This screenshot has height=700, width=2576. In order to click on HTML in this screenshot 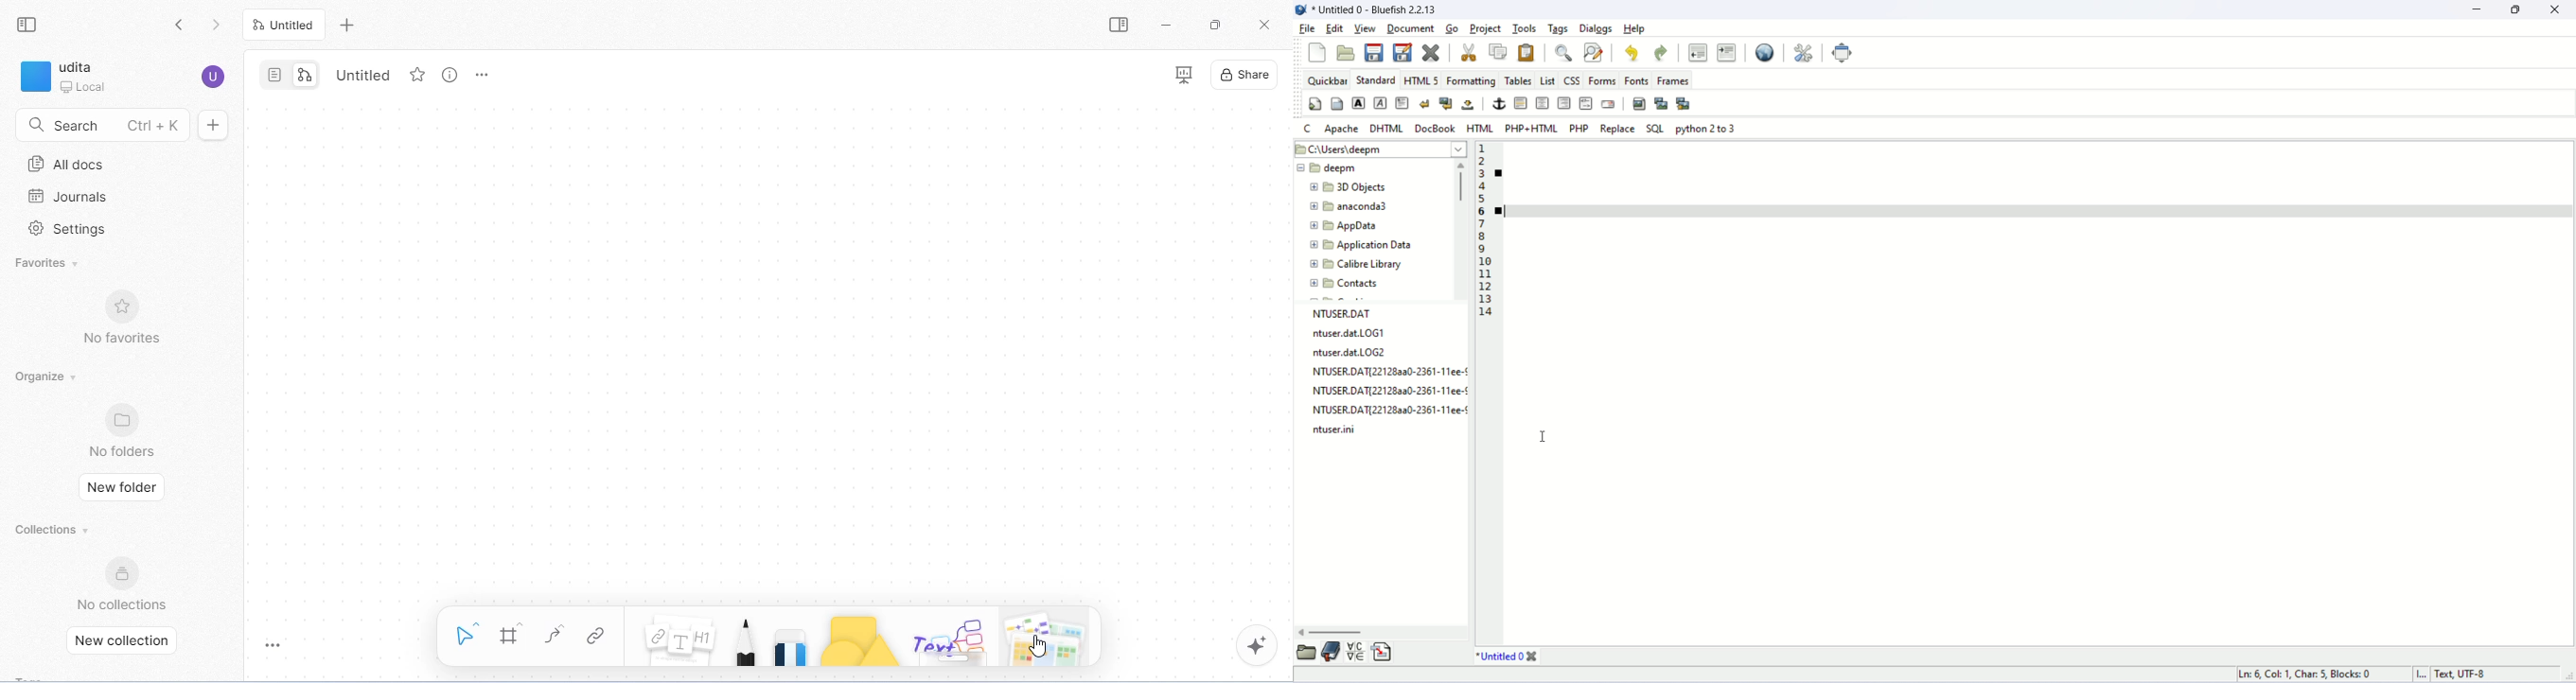, I will do `click(1479, 128)`.